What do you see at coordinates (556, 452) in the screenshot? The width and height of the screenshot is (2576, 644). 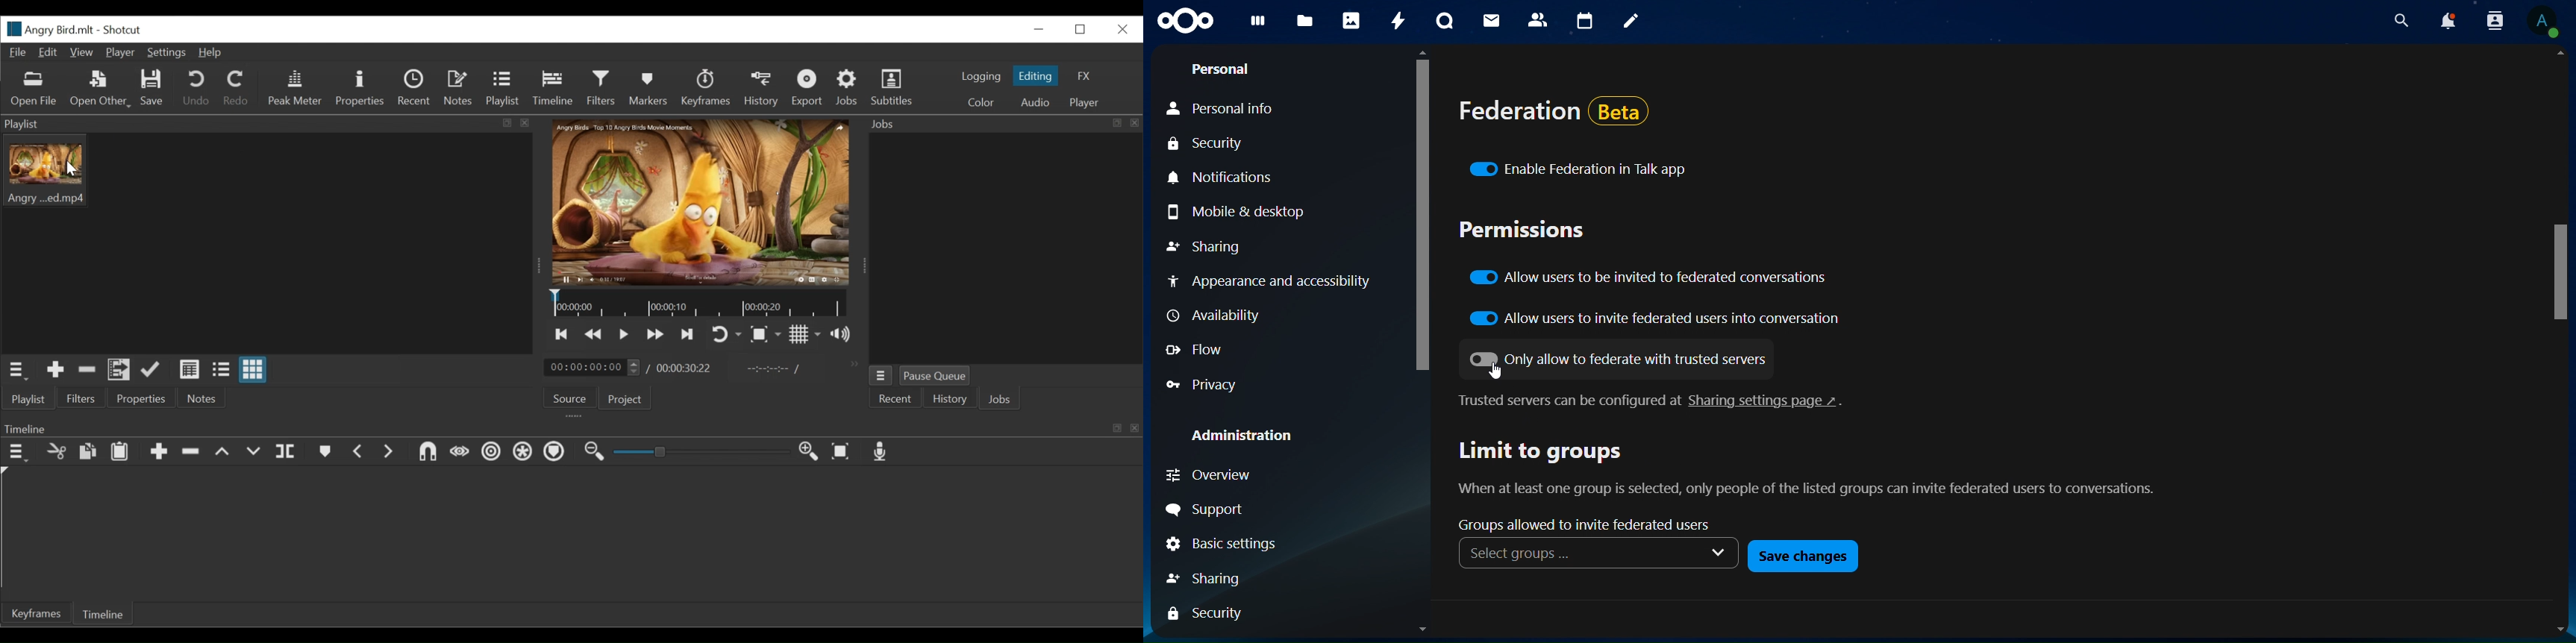 I see `Ripple markers` at bounding box center [556, 452].